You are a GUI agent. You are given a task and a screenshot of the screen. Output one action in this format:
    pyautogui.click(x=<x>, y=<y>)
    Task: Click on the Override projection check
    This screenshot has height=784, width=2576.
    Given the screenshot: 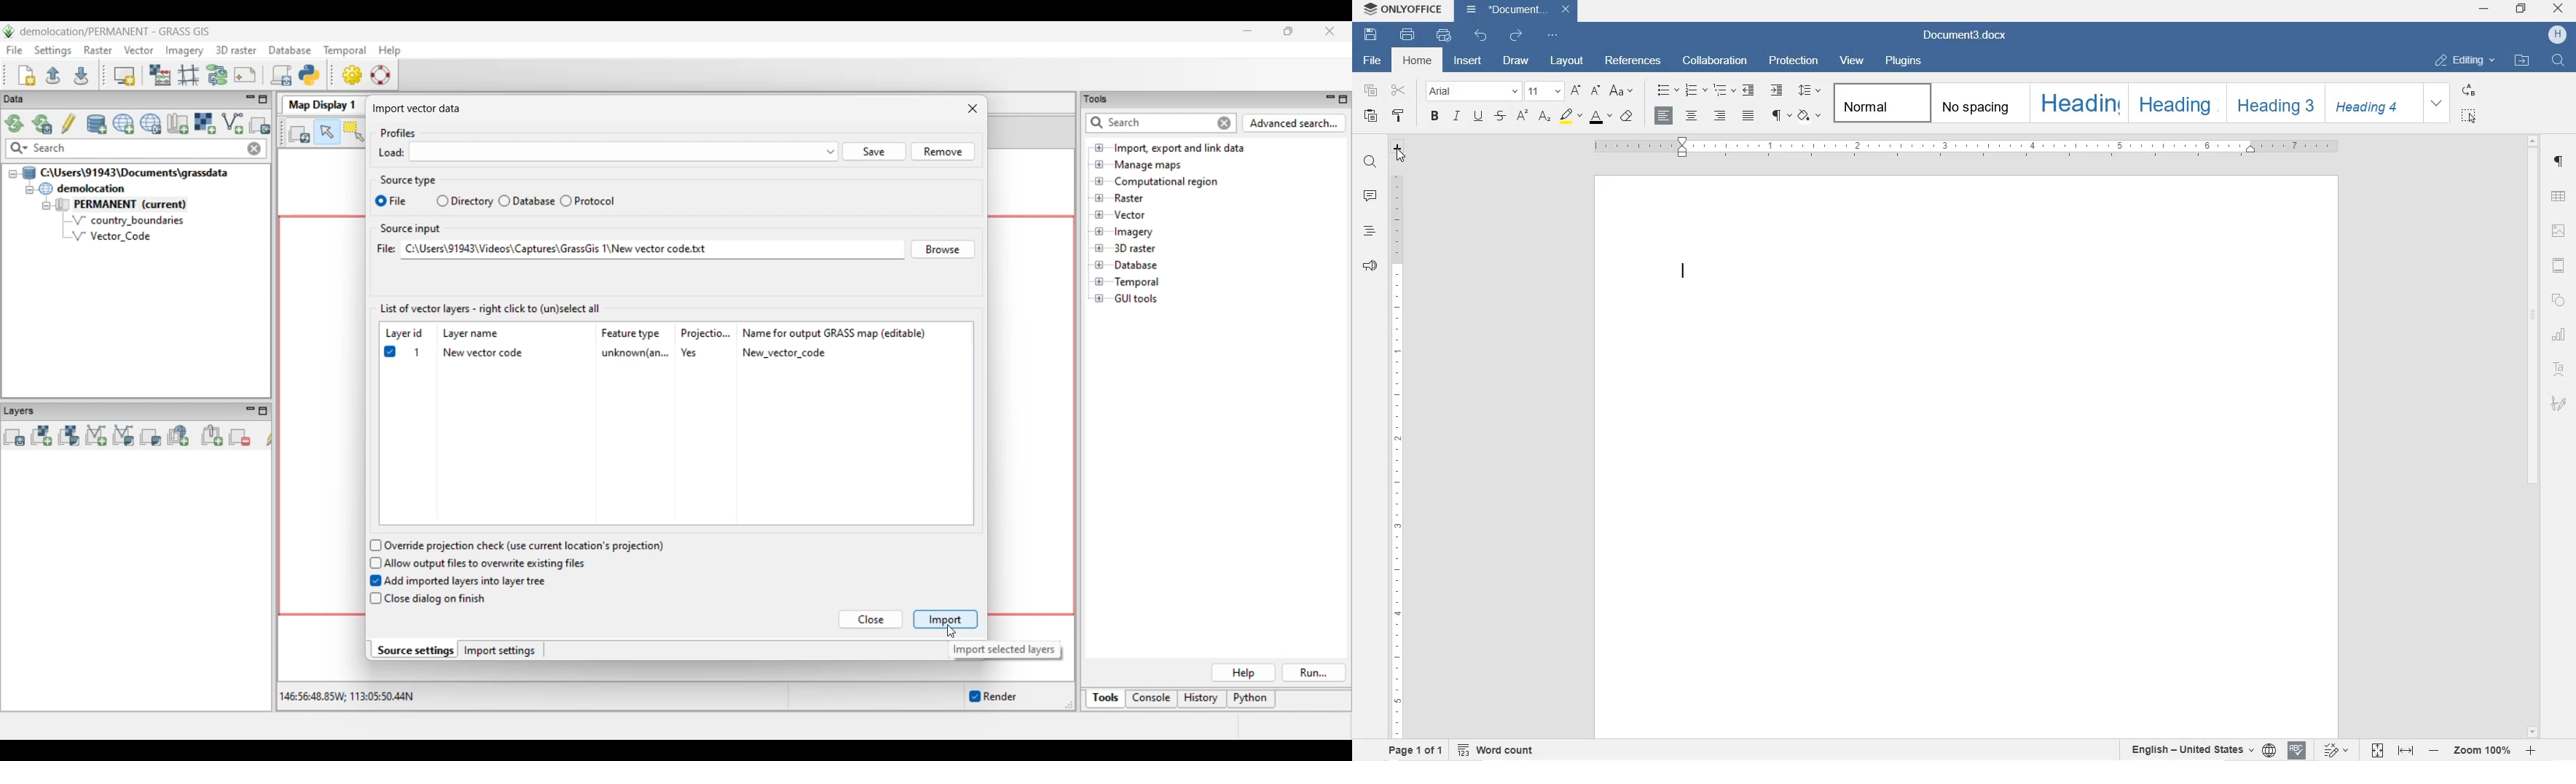 What is the action you would take?
    pyautogui.click(x=515, y=546)
    